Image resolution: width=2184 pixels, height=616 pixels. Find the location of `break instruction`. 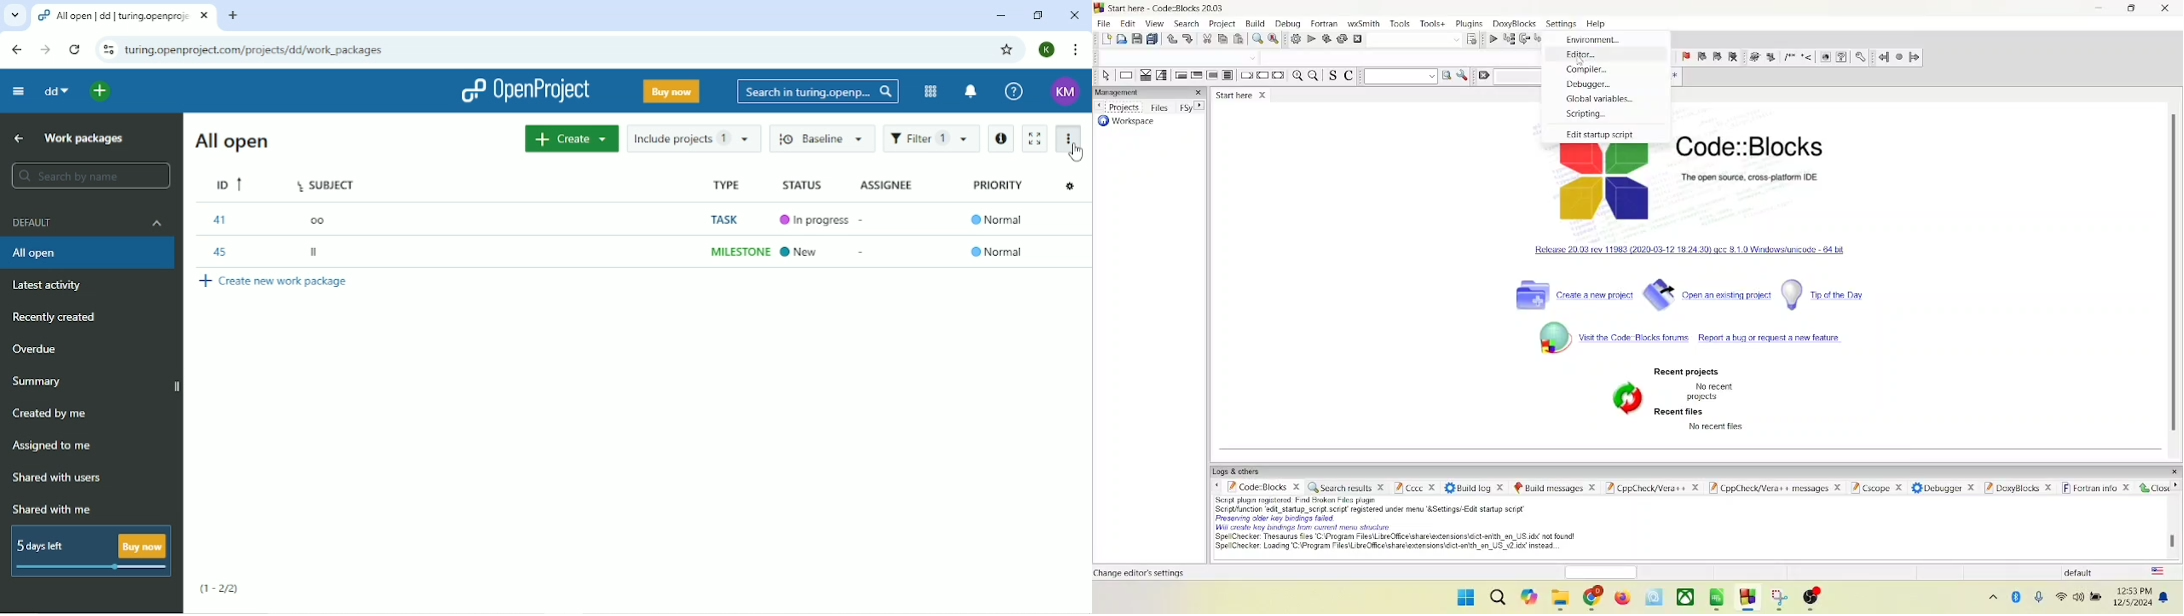

break instruction is located at coordinates (1246, 75).